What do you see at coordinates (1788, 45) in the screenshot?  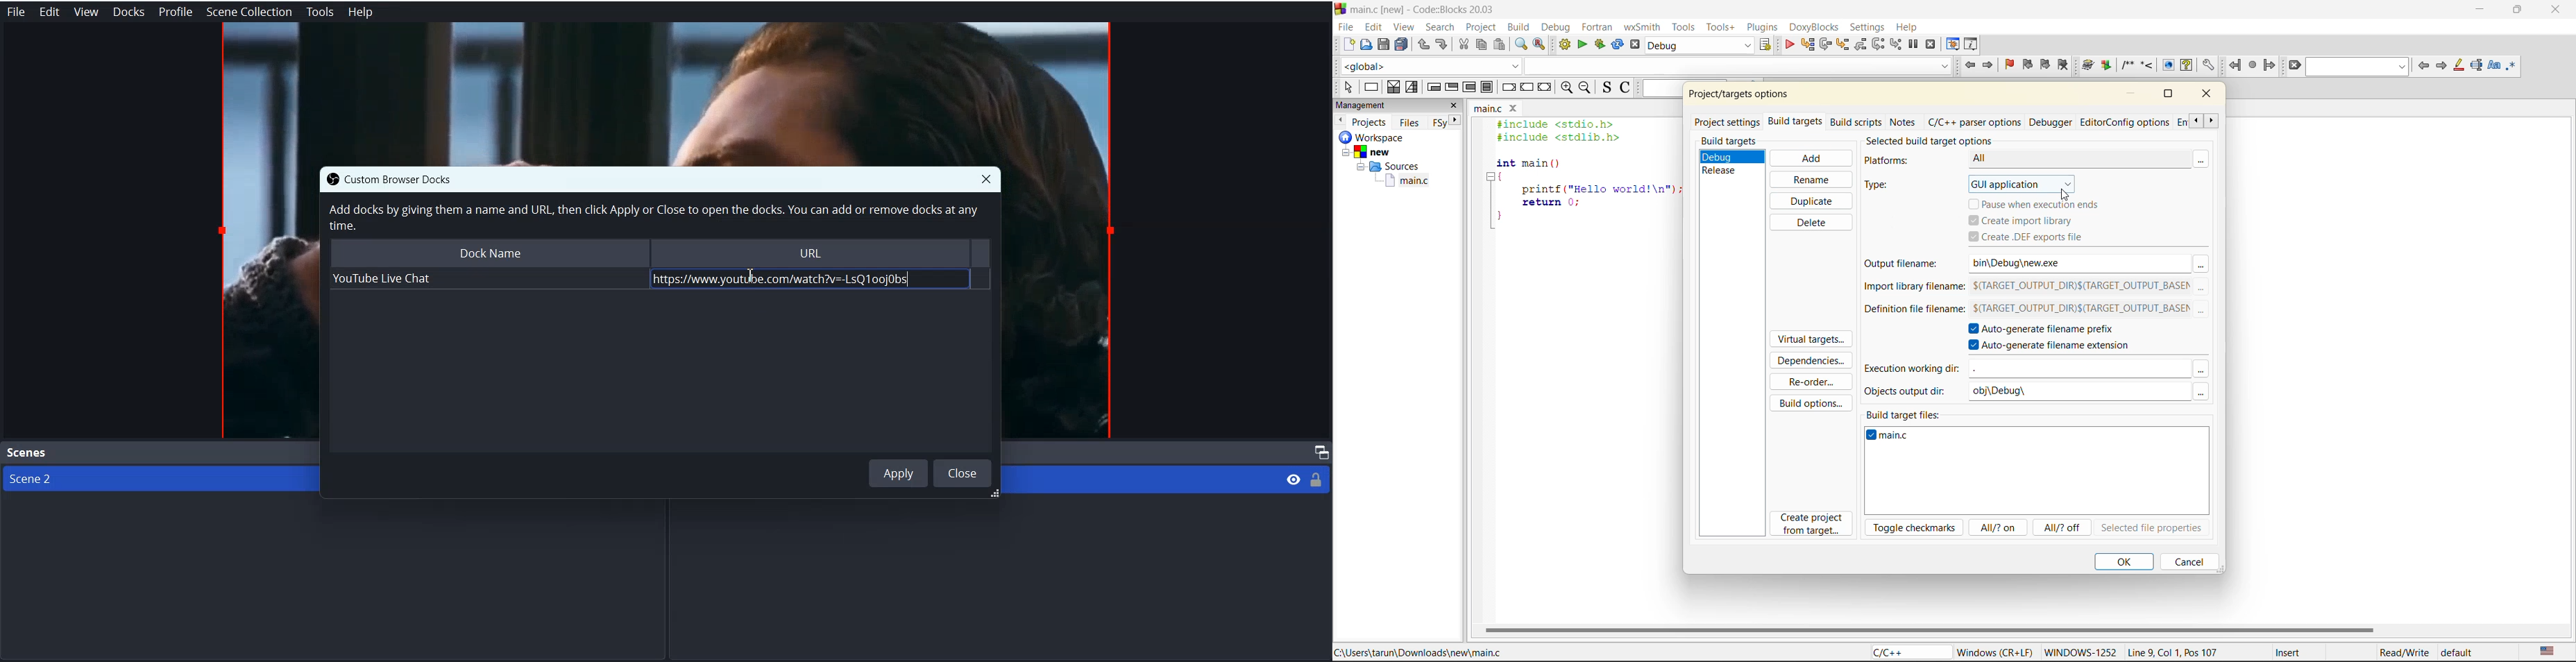 I see `debug` at bounding box center [1788, 45].